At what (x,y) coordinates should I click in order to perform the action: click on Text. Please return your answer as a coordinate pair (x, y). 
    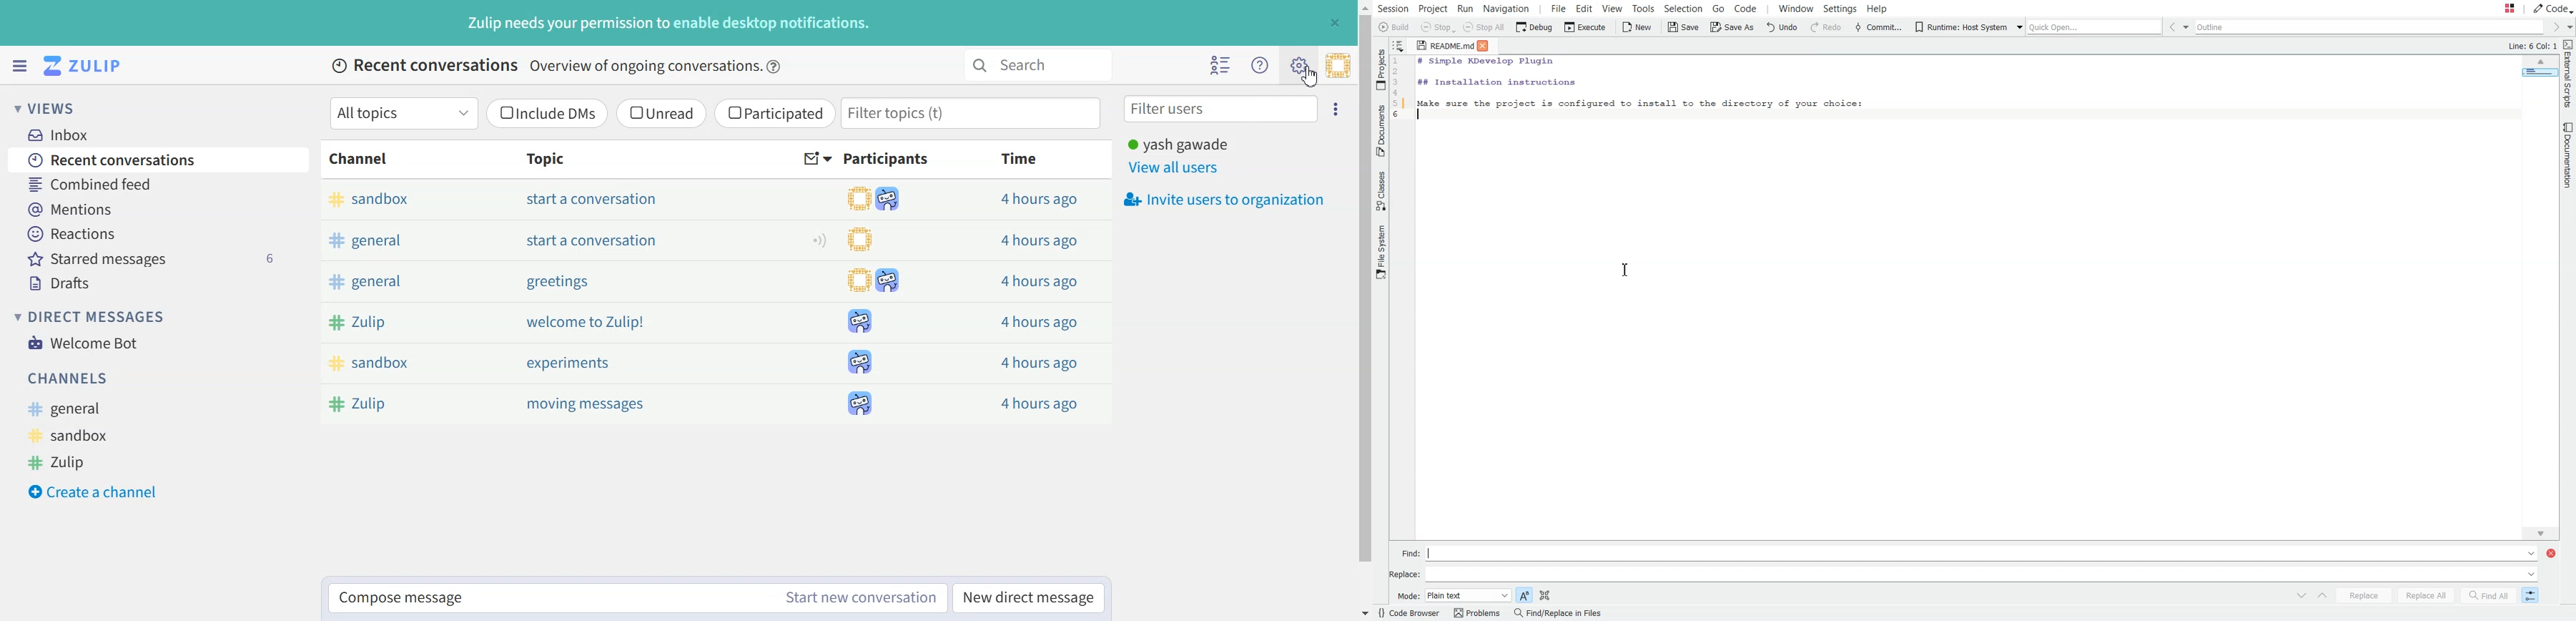
    Looking at the image, I should click on (670, 23).